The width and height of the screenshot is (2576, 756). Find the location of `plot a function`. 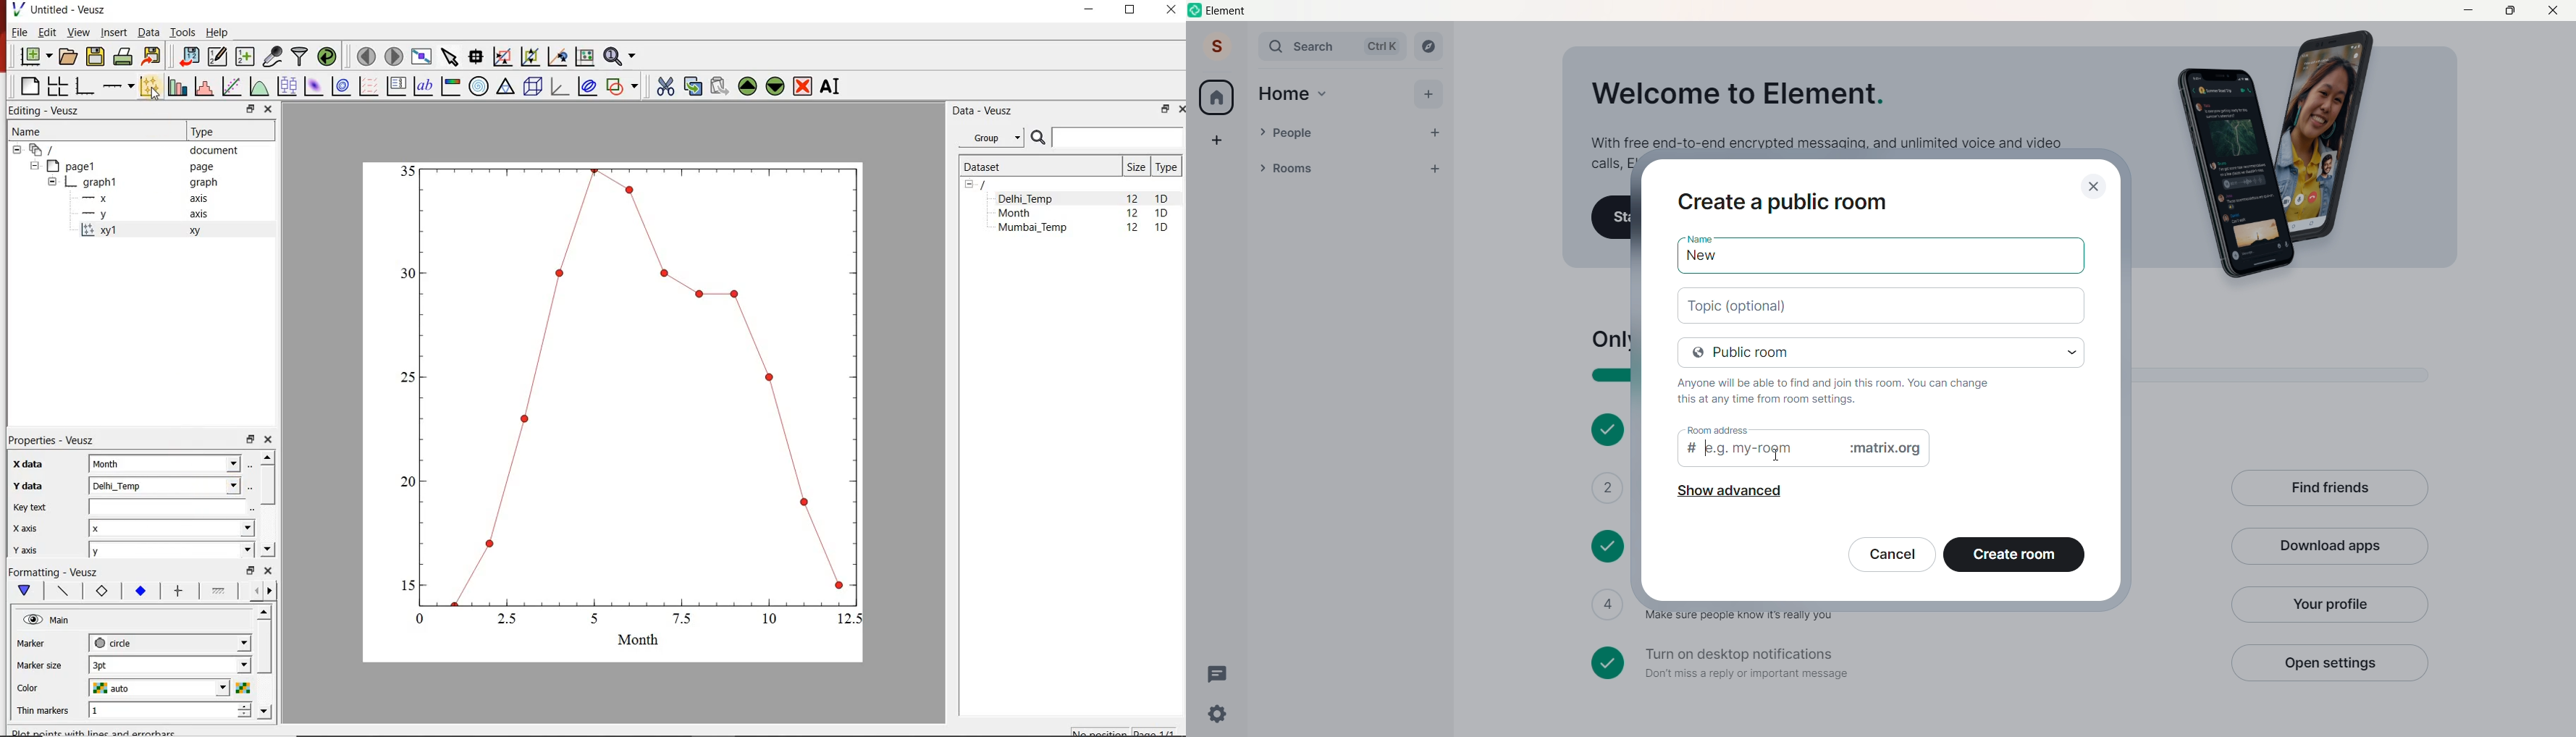

plot a function is located at coordinates (259, 86).